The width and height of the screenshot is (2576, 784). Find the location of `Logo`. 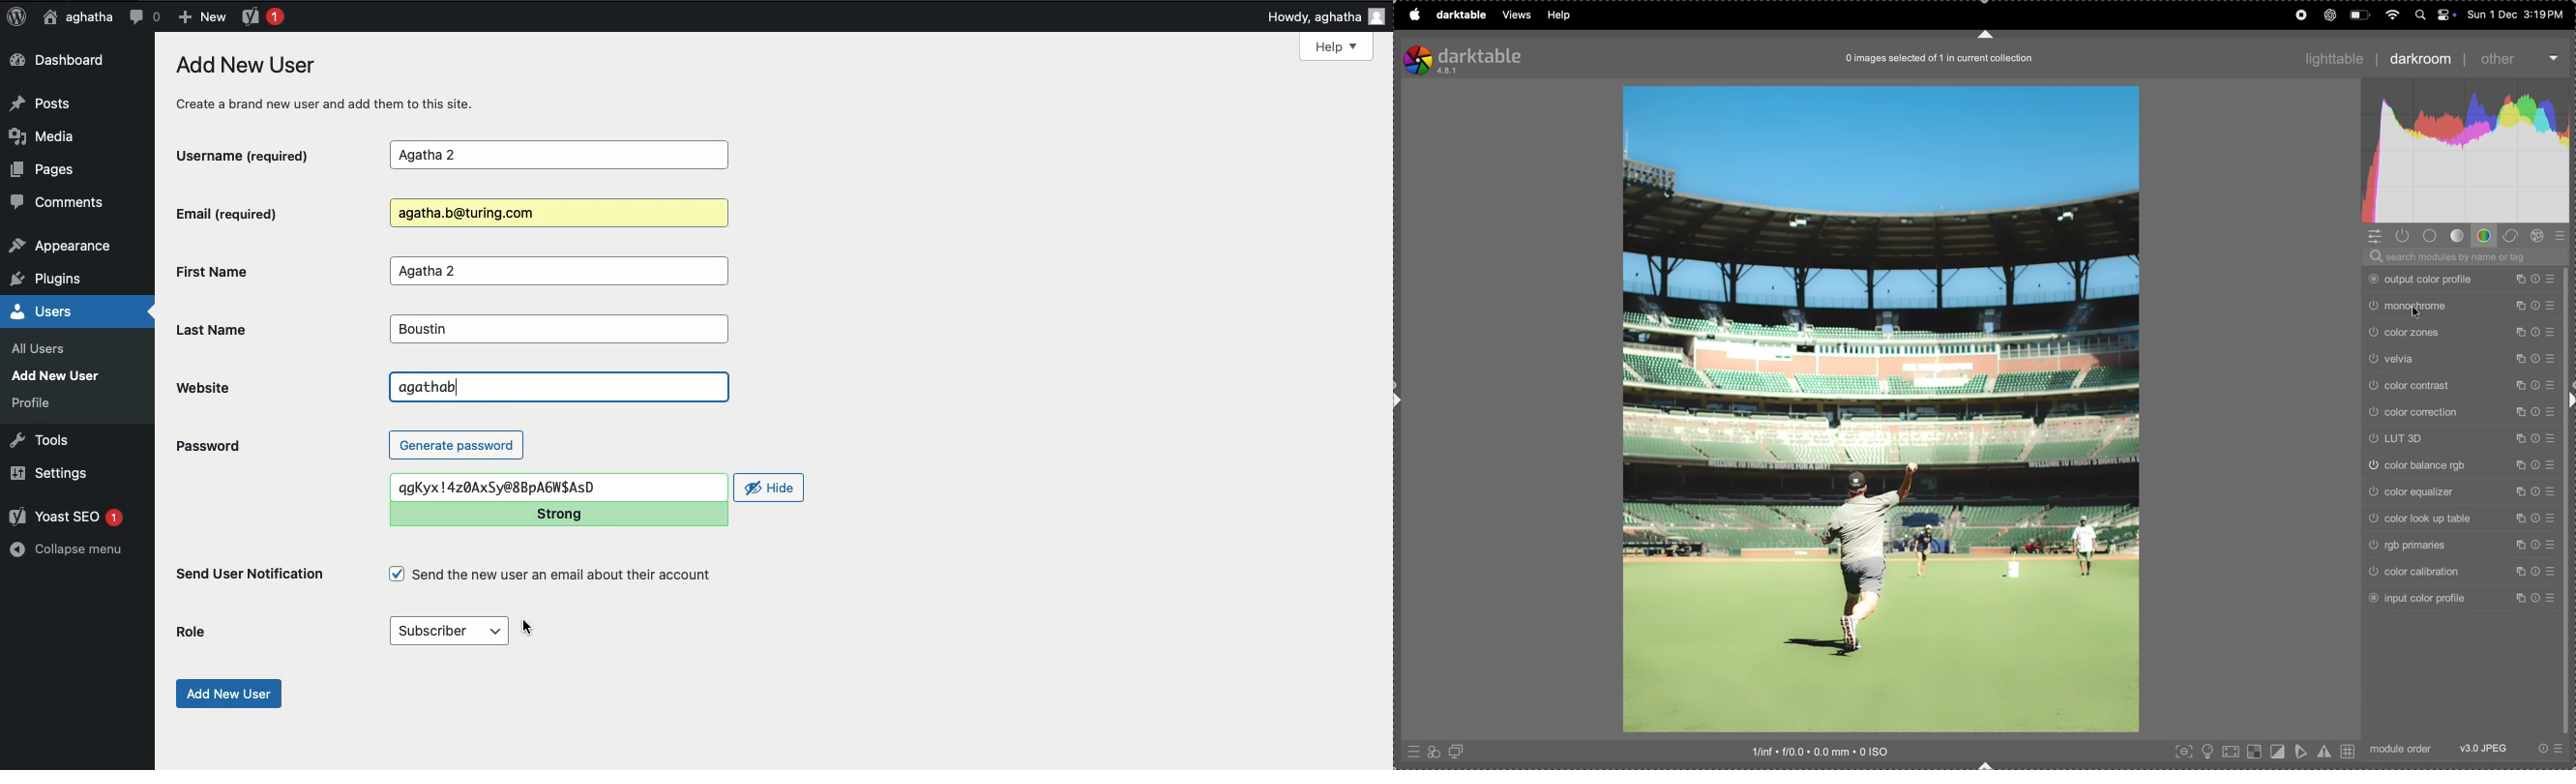

Logo is located at coordinates (16, 17).